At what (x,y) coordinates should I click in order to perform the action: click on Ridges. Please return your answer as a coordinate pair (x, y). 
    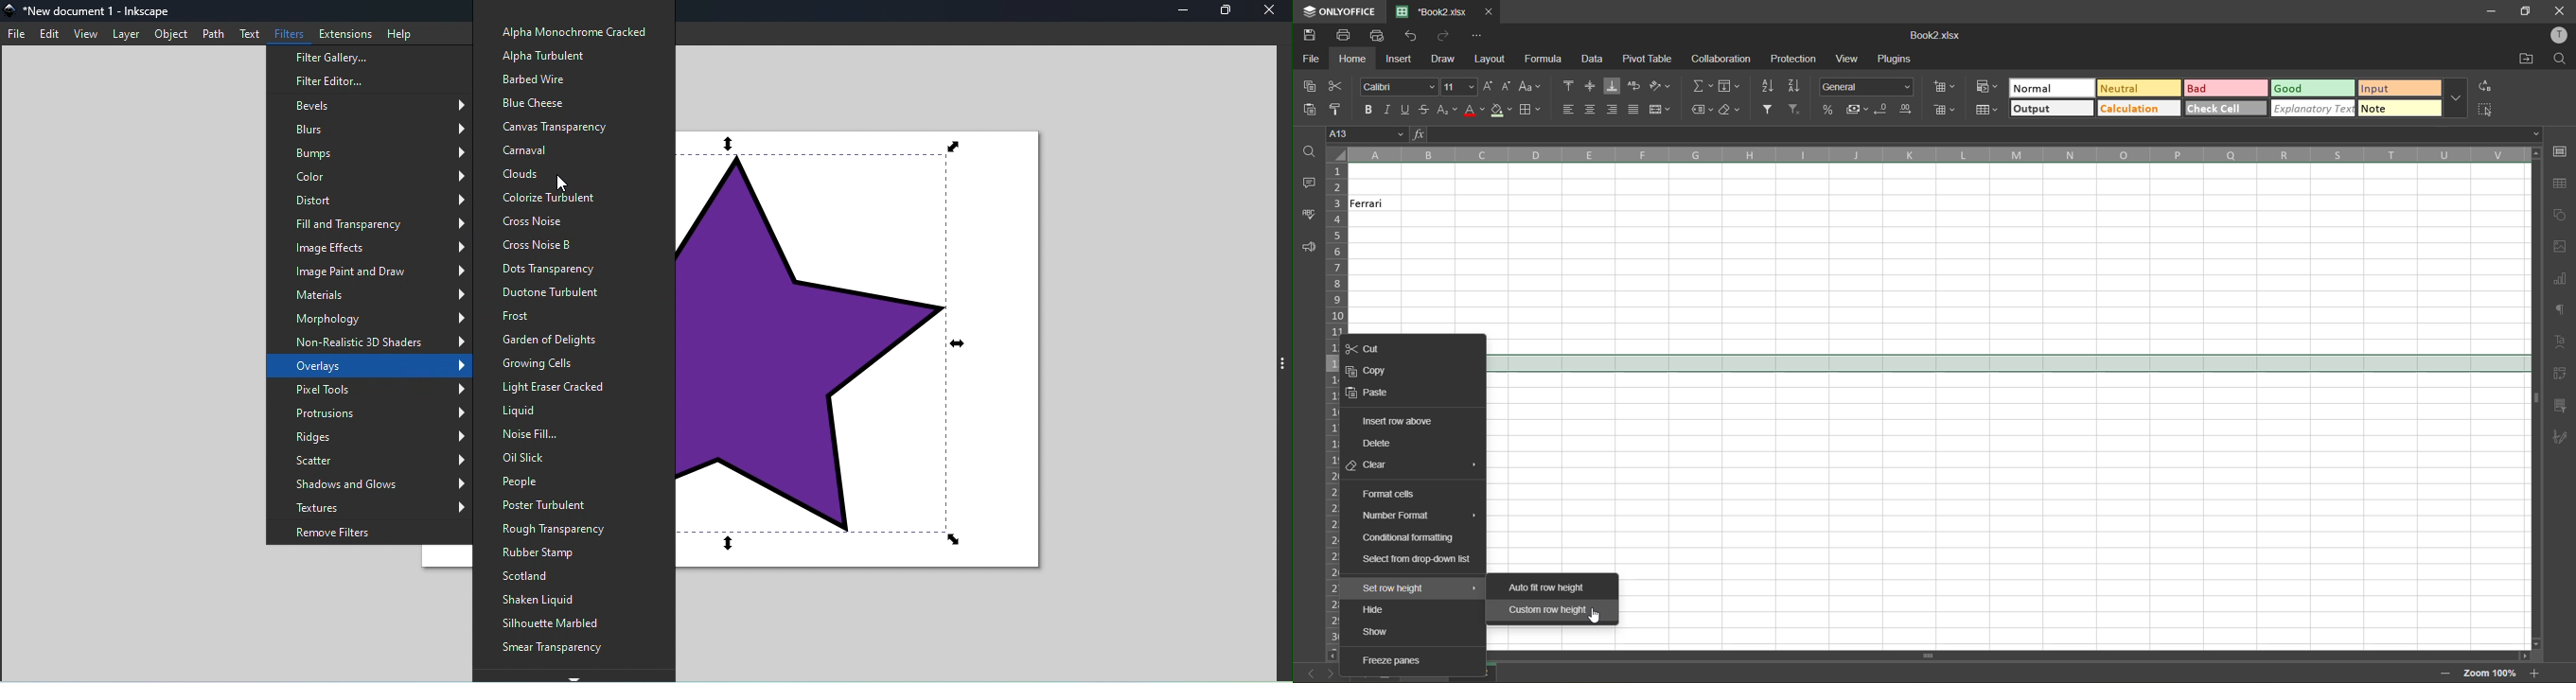
    Looking at the image, I should click on (376, 440).